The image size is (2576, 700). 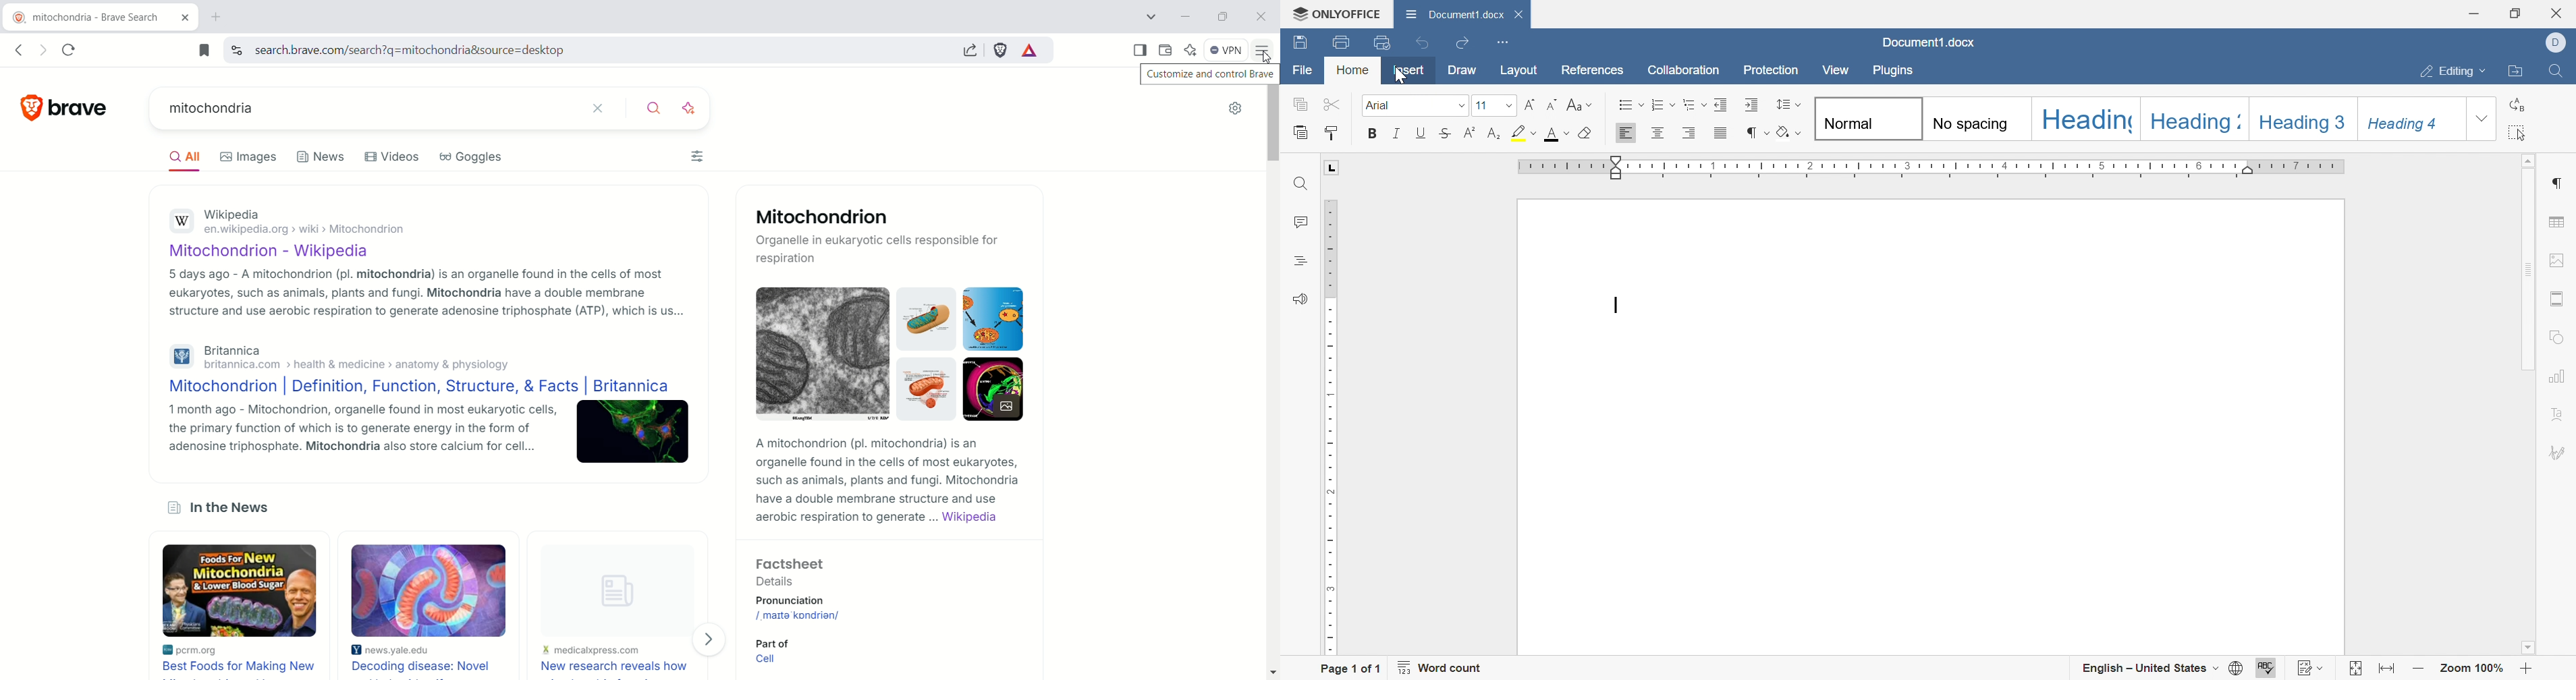 What do you see at coordinates (1332, 428) in the screenshot?
I see `Ruler` at bounding box center [1332, 428].